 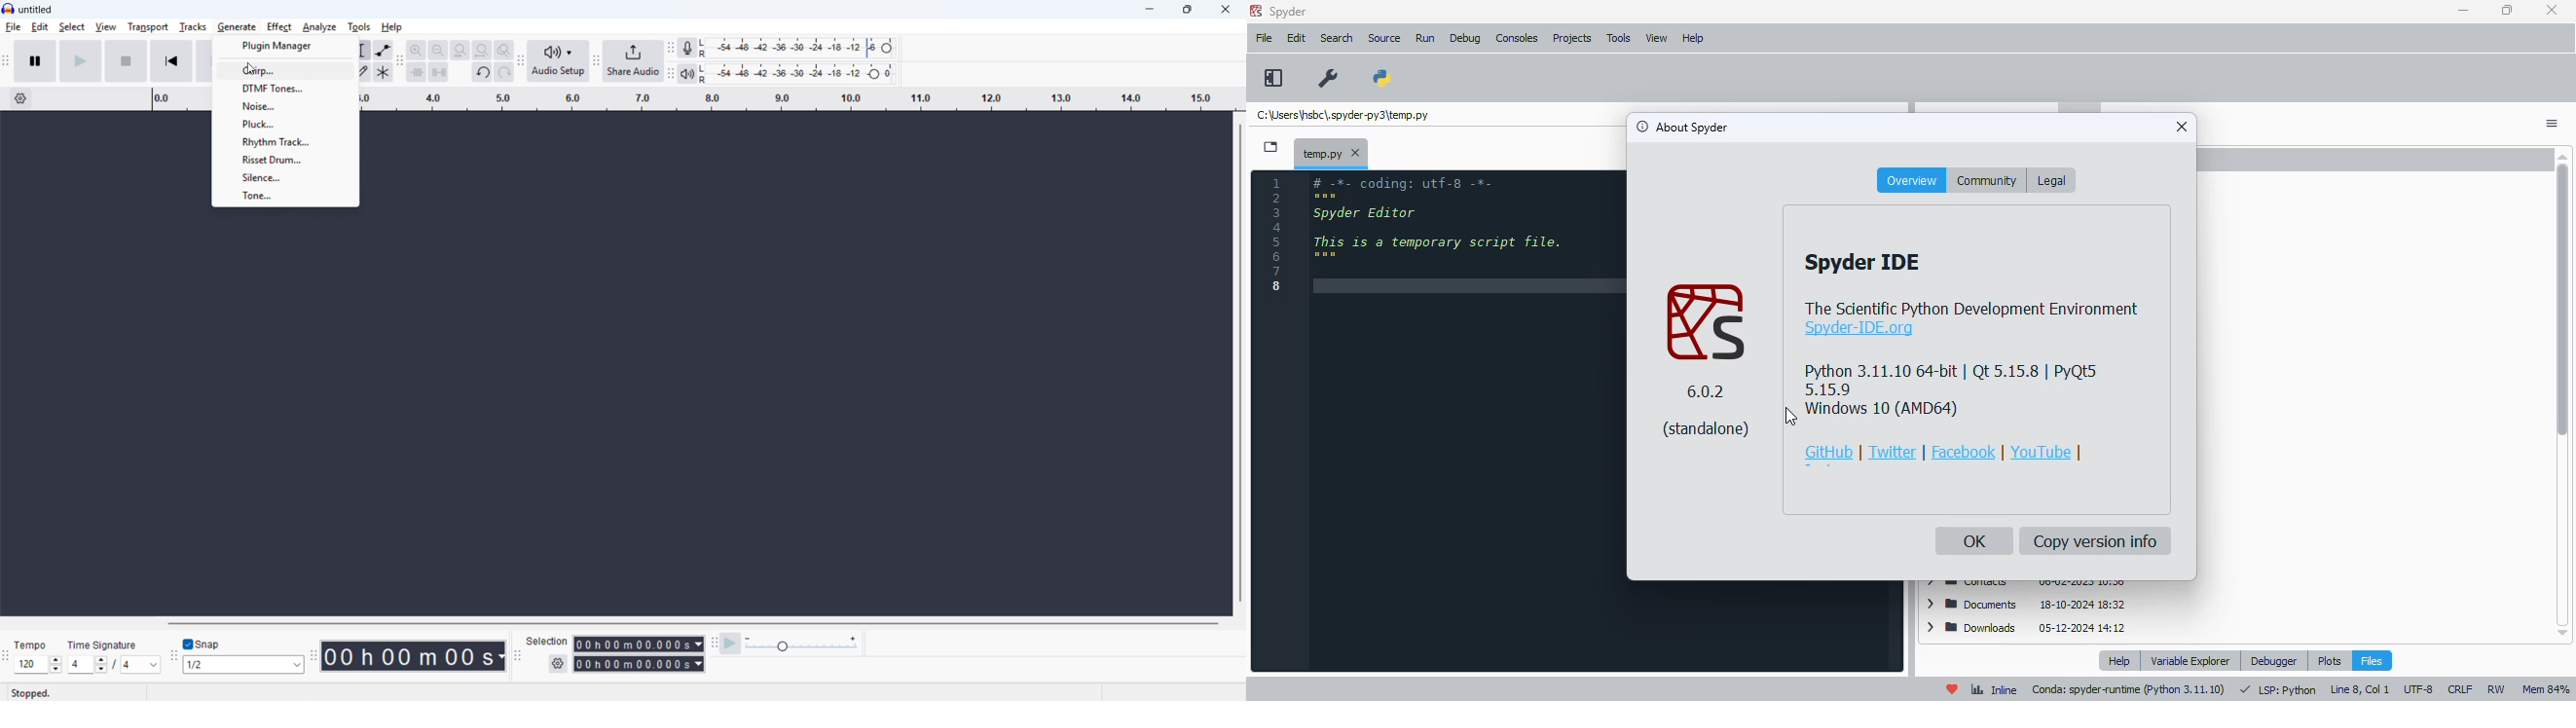 I want to click on overview, so click(x=1911, y=180).